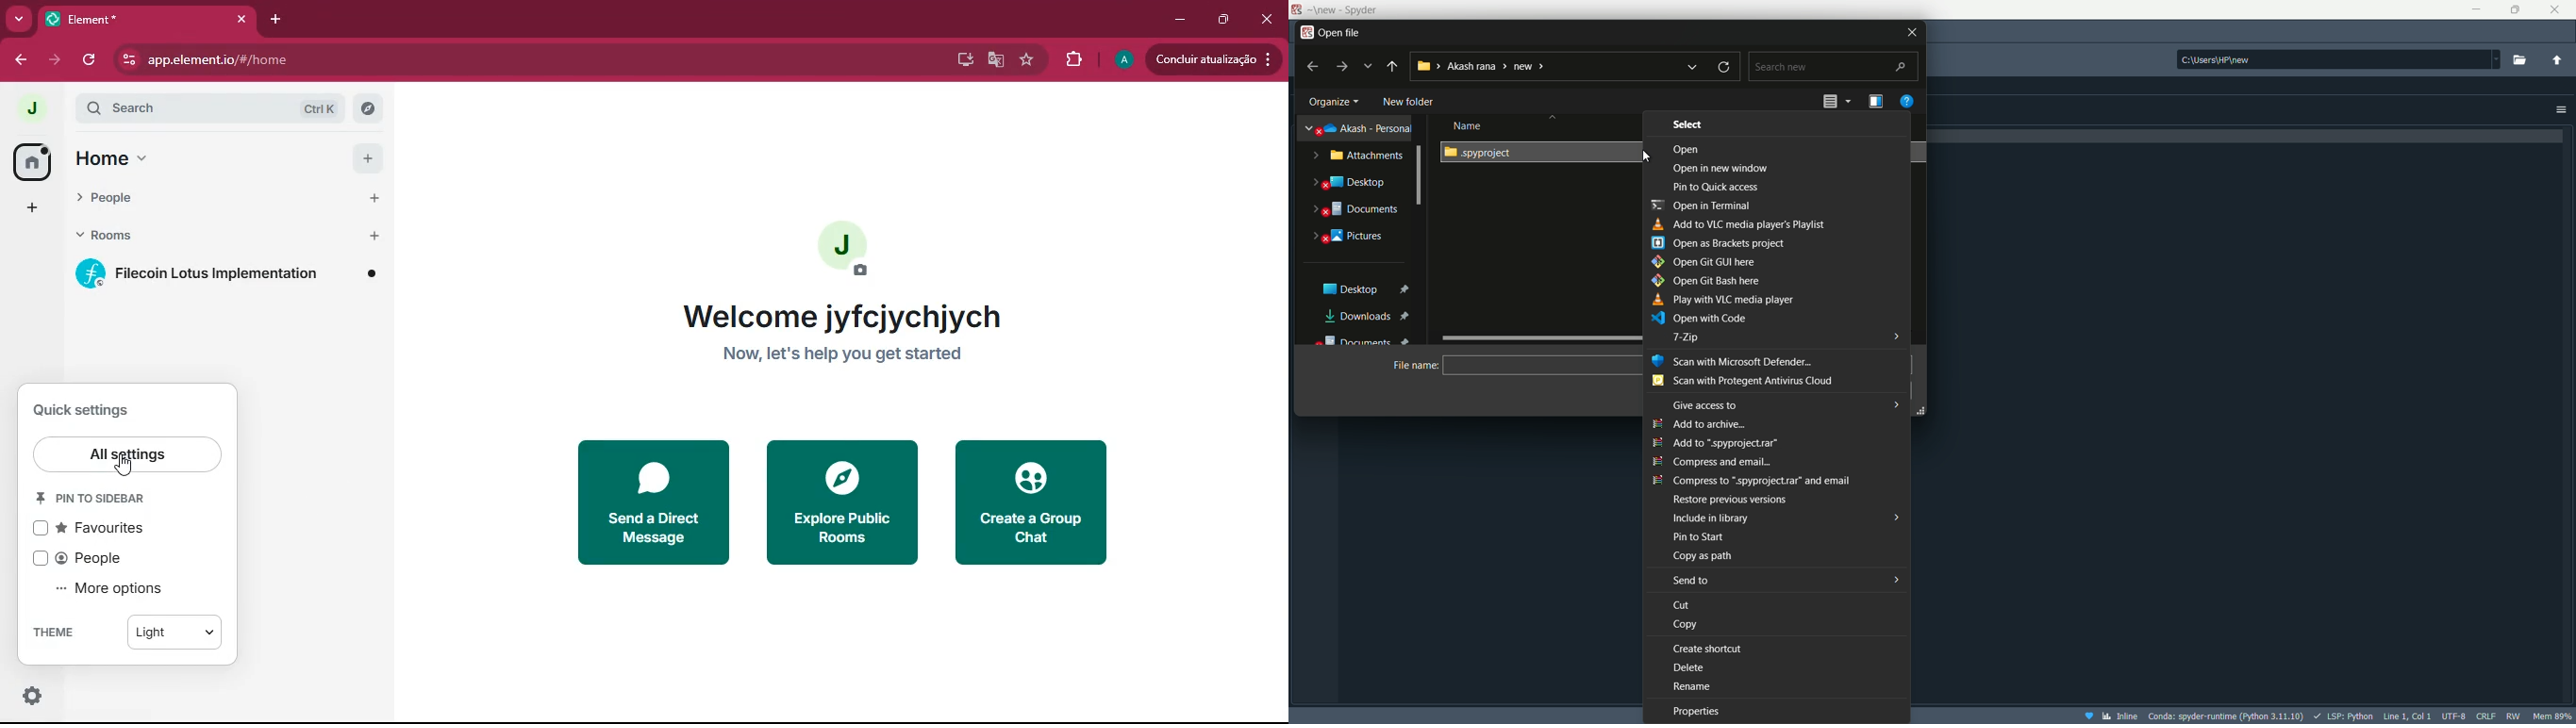 The height and width of the screenshot is (728, 2576). Describe the element at coordinates (839, 355) in the screenshot. I see `Now, let's help you get started` at that location.